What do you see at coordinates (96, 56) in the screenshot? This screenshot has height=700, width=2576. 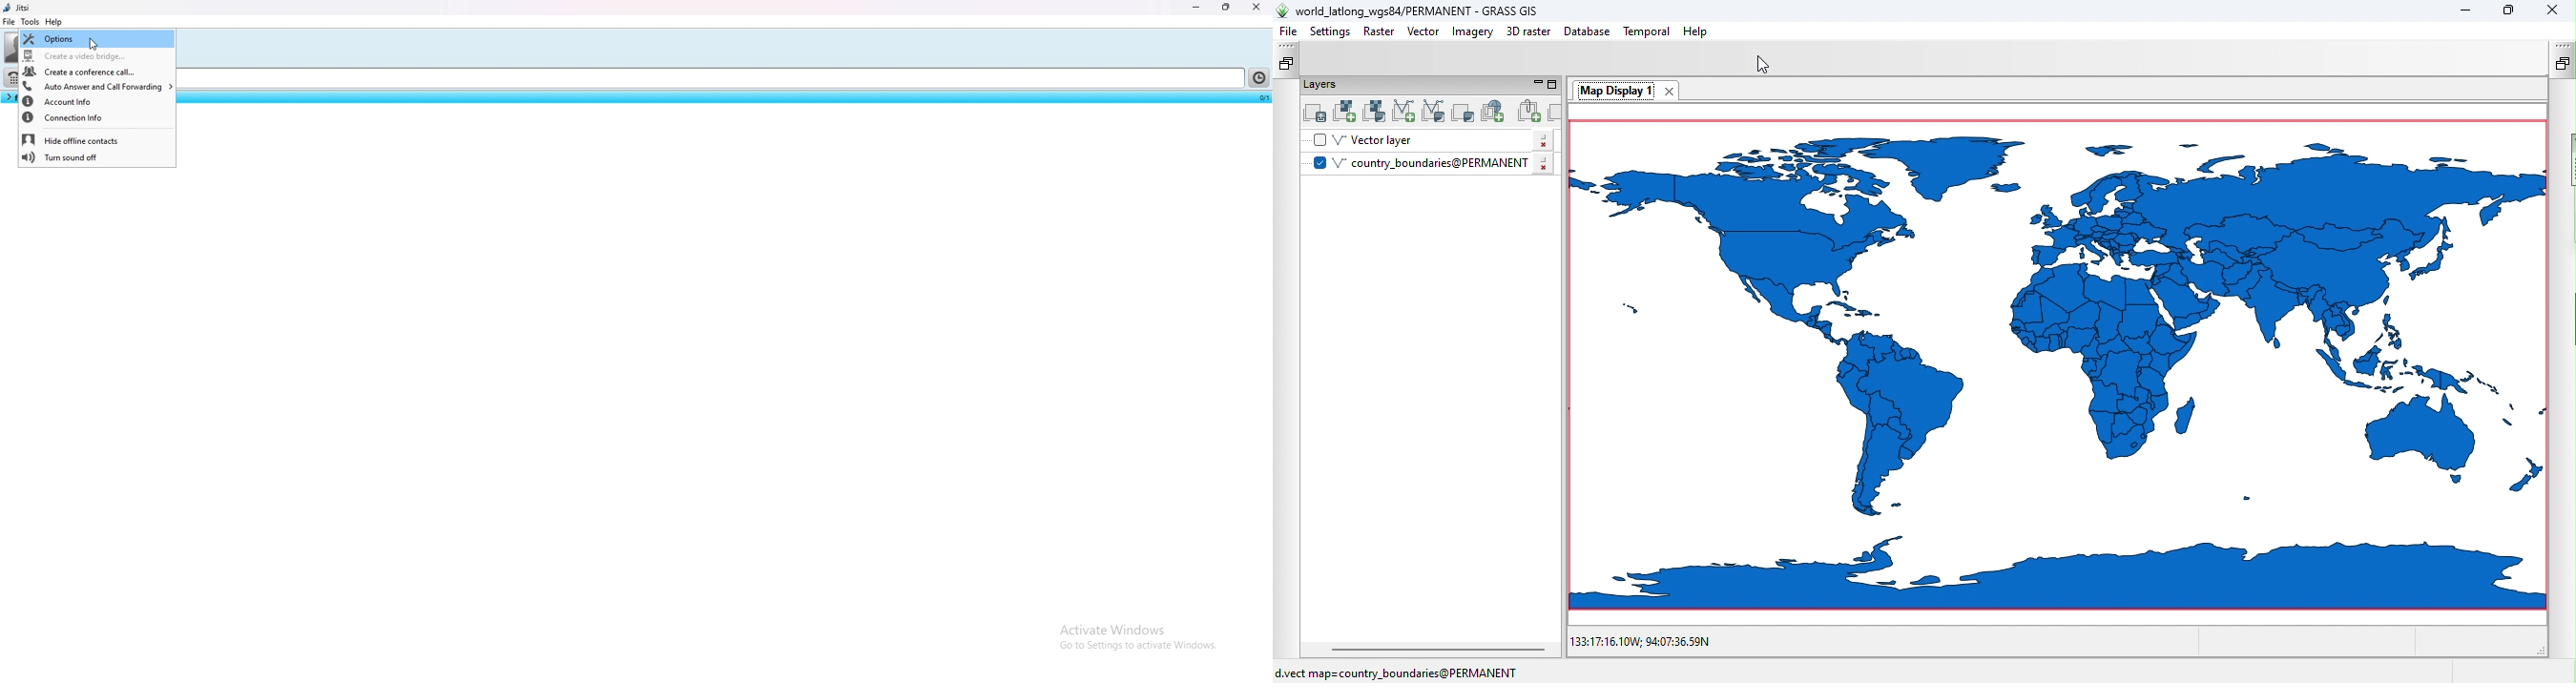 I see `create a video bridge` at bounding box center [96, 56].